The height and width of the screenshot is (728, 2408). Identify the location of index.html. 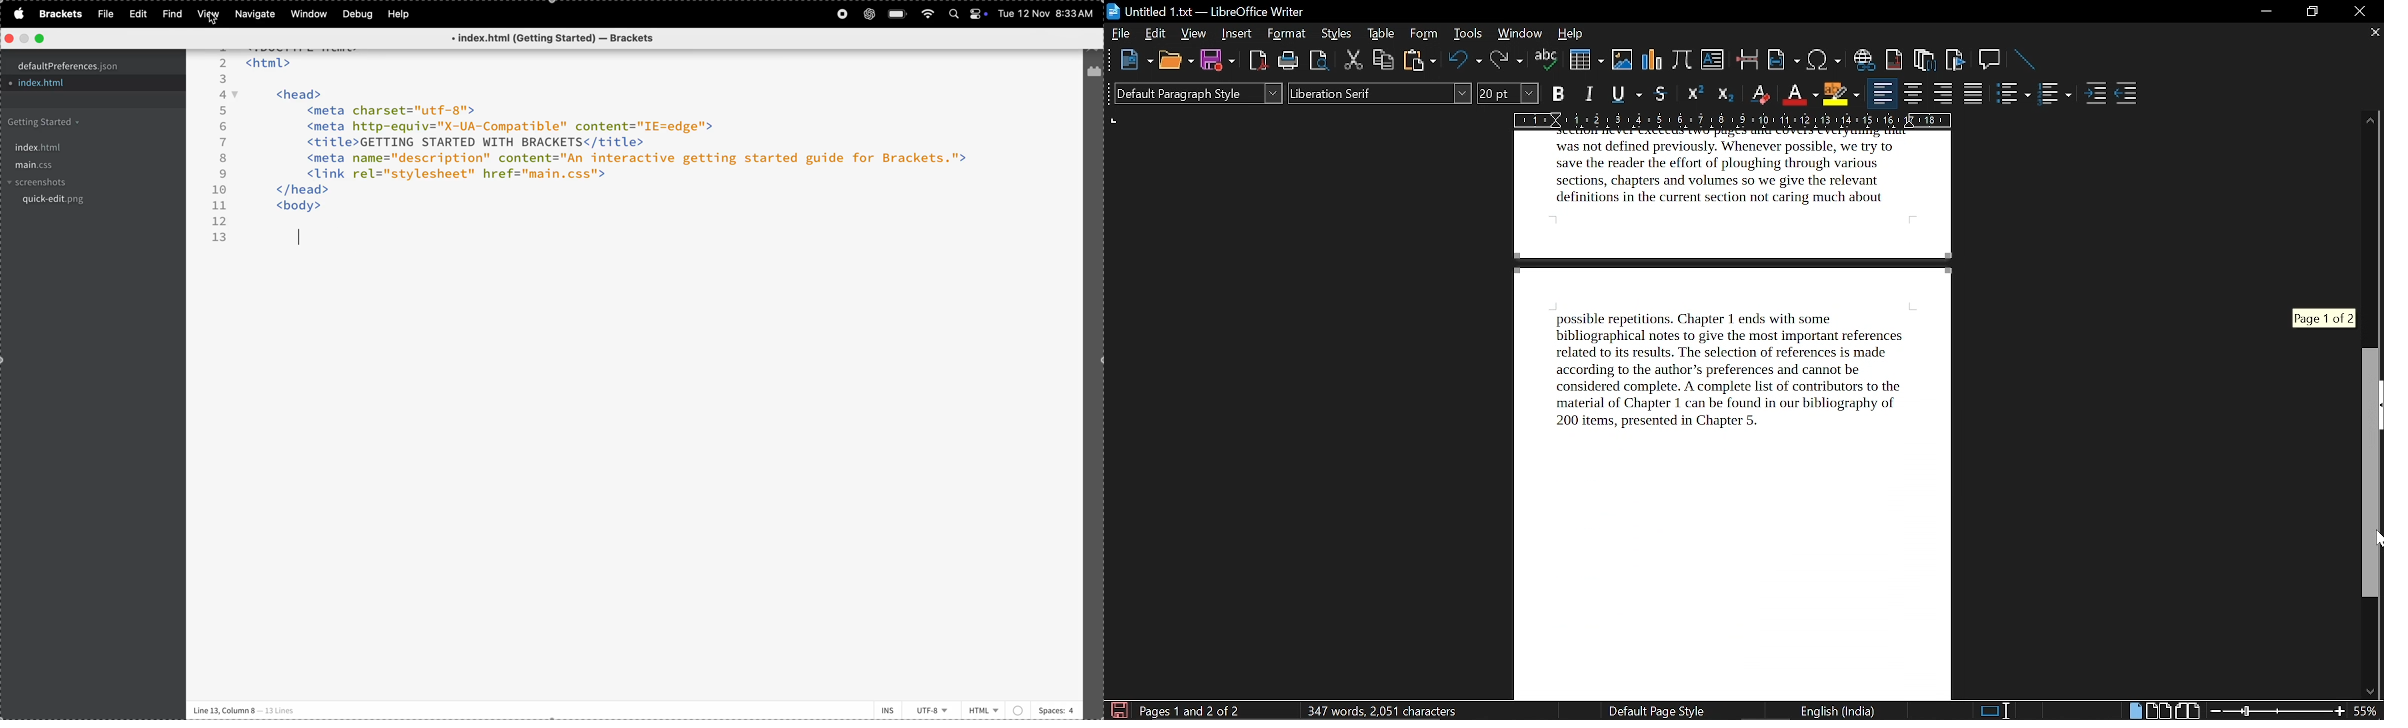
(73, 145).